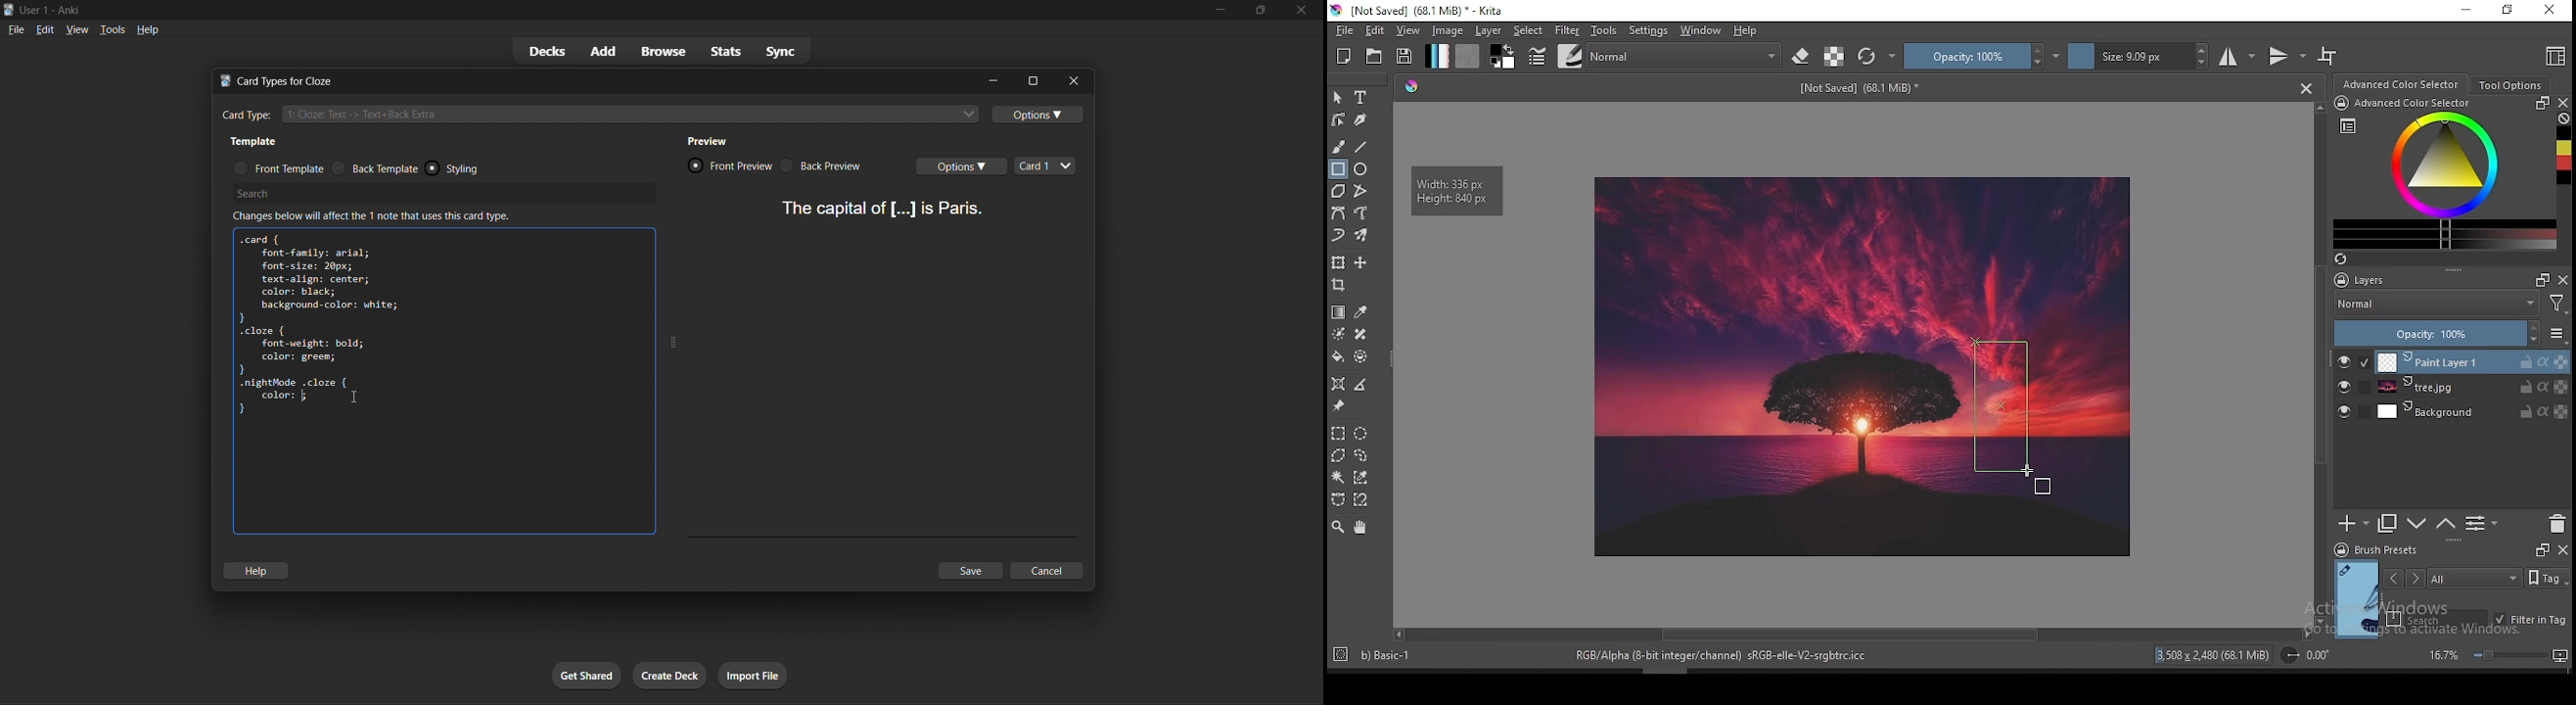  I want to click on bezier curve selection tool, so click(1336, 500).